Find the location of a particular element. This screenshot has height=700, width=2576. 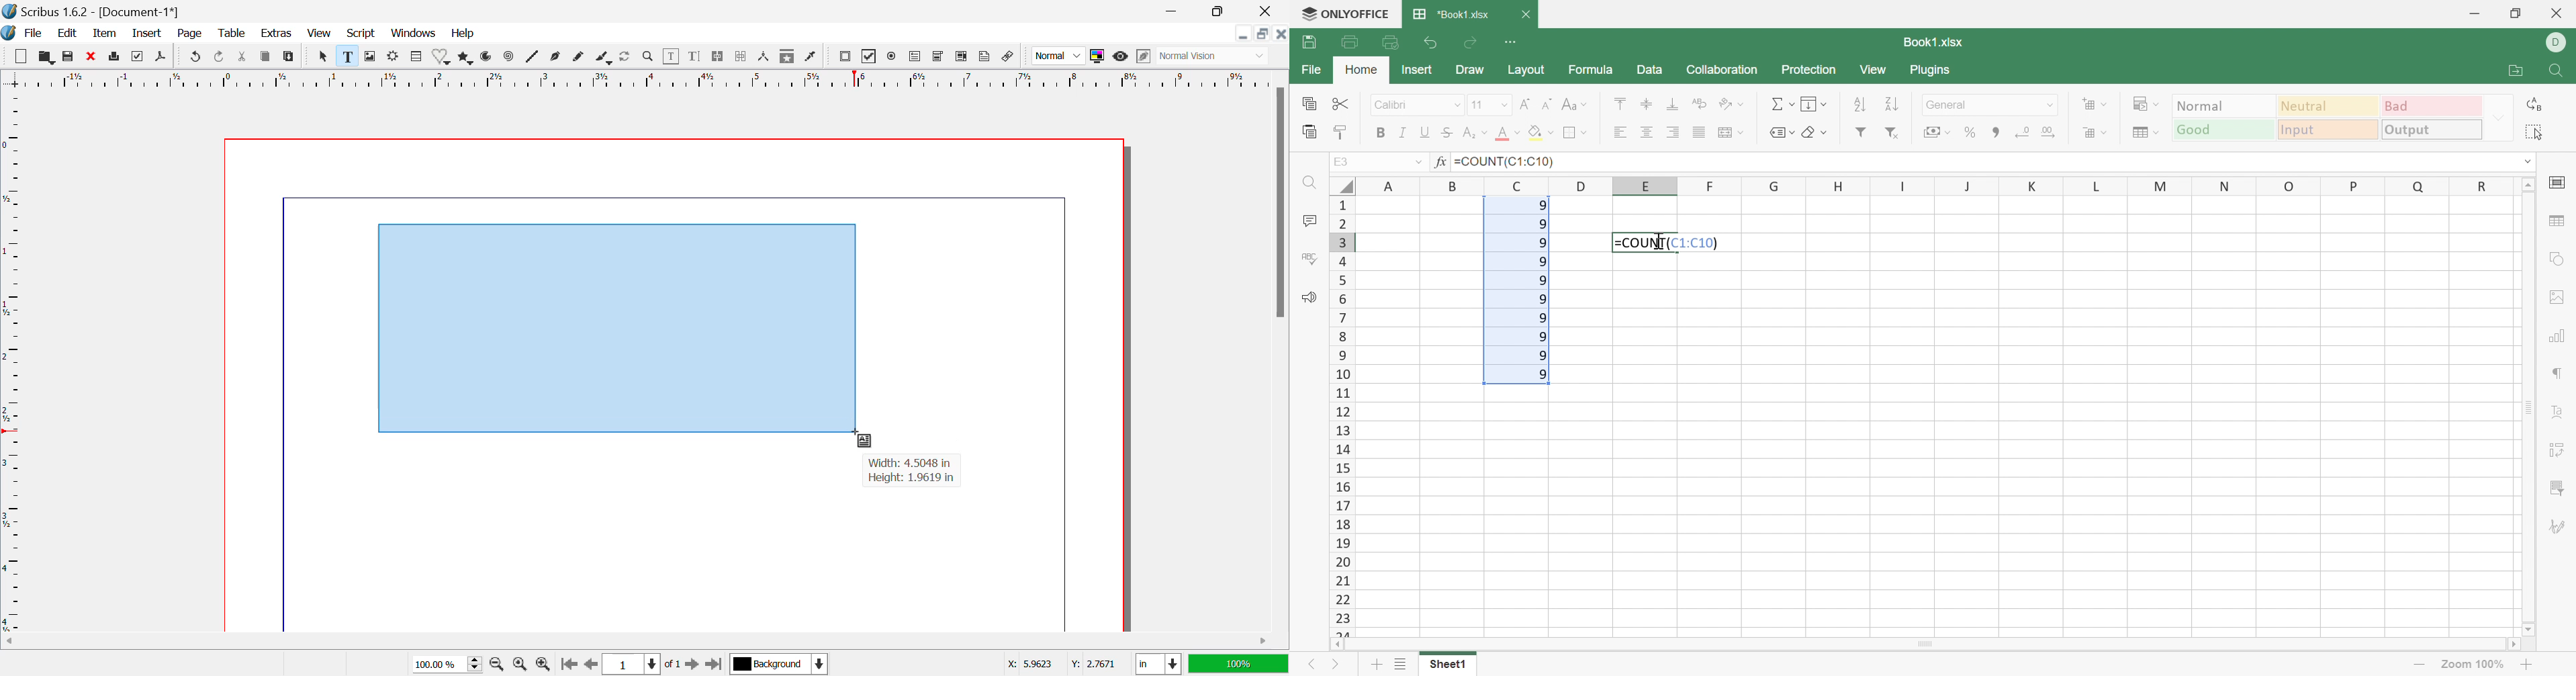

Percent style is located at coordinates (1971, 132).